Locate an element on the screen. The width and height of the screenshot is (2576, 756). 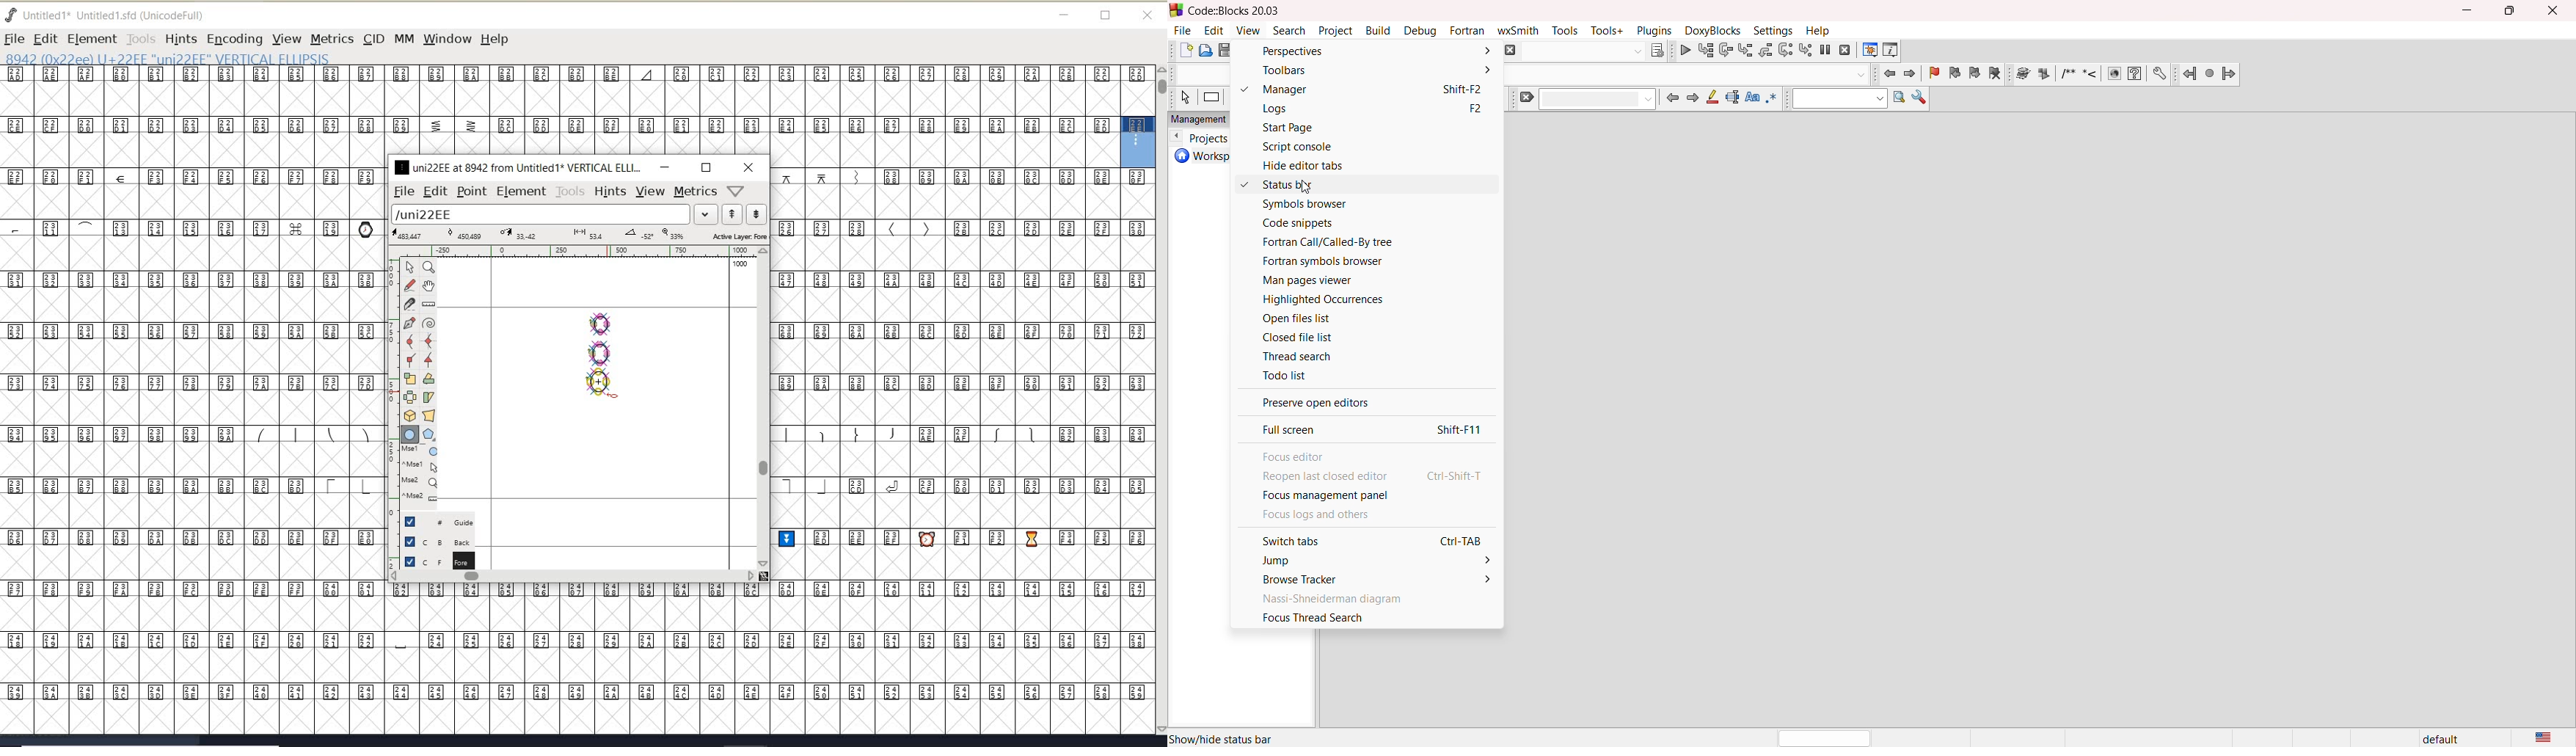
add a curve point always either horizontal or vertical is located at coordinates (427, 341).